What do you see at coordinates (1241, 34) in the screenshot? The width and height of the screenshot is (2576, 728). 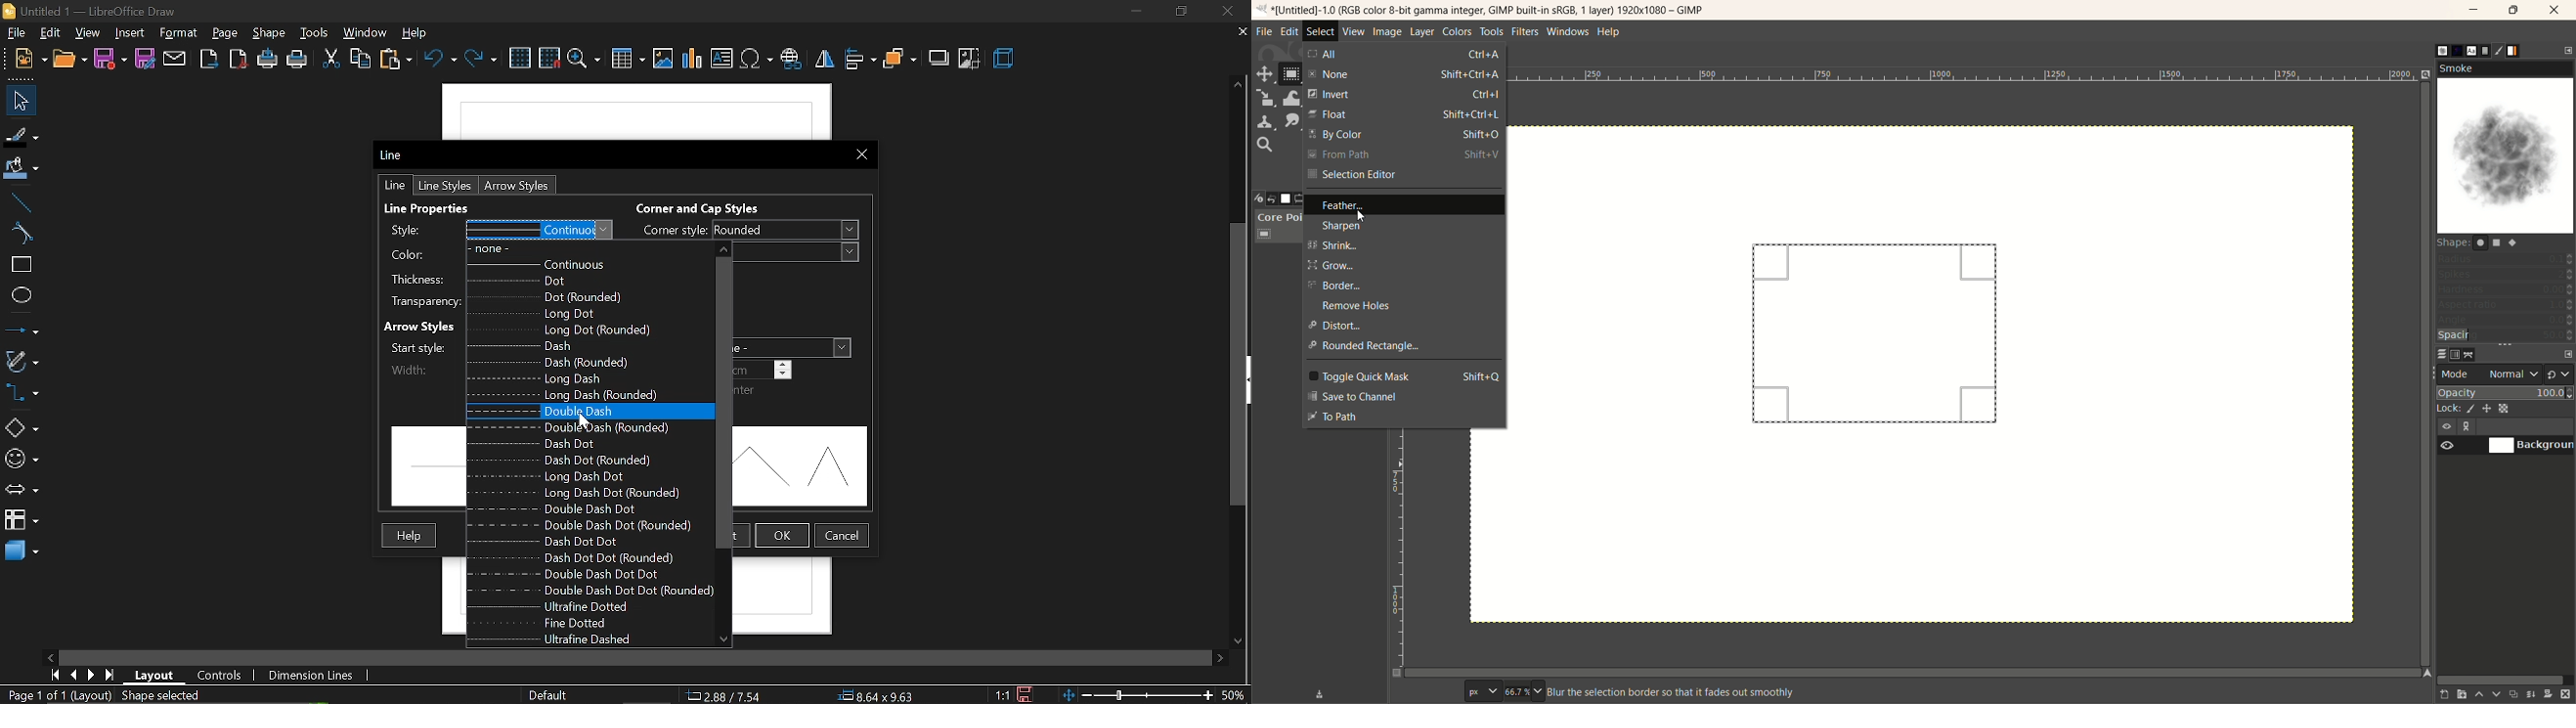 I see `close current tab` at bounding box center [1241, 34].